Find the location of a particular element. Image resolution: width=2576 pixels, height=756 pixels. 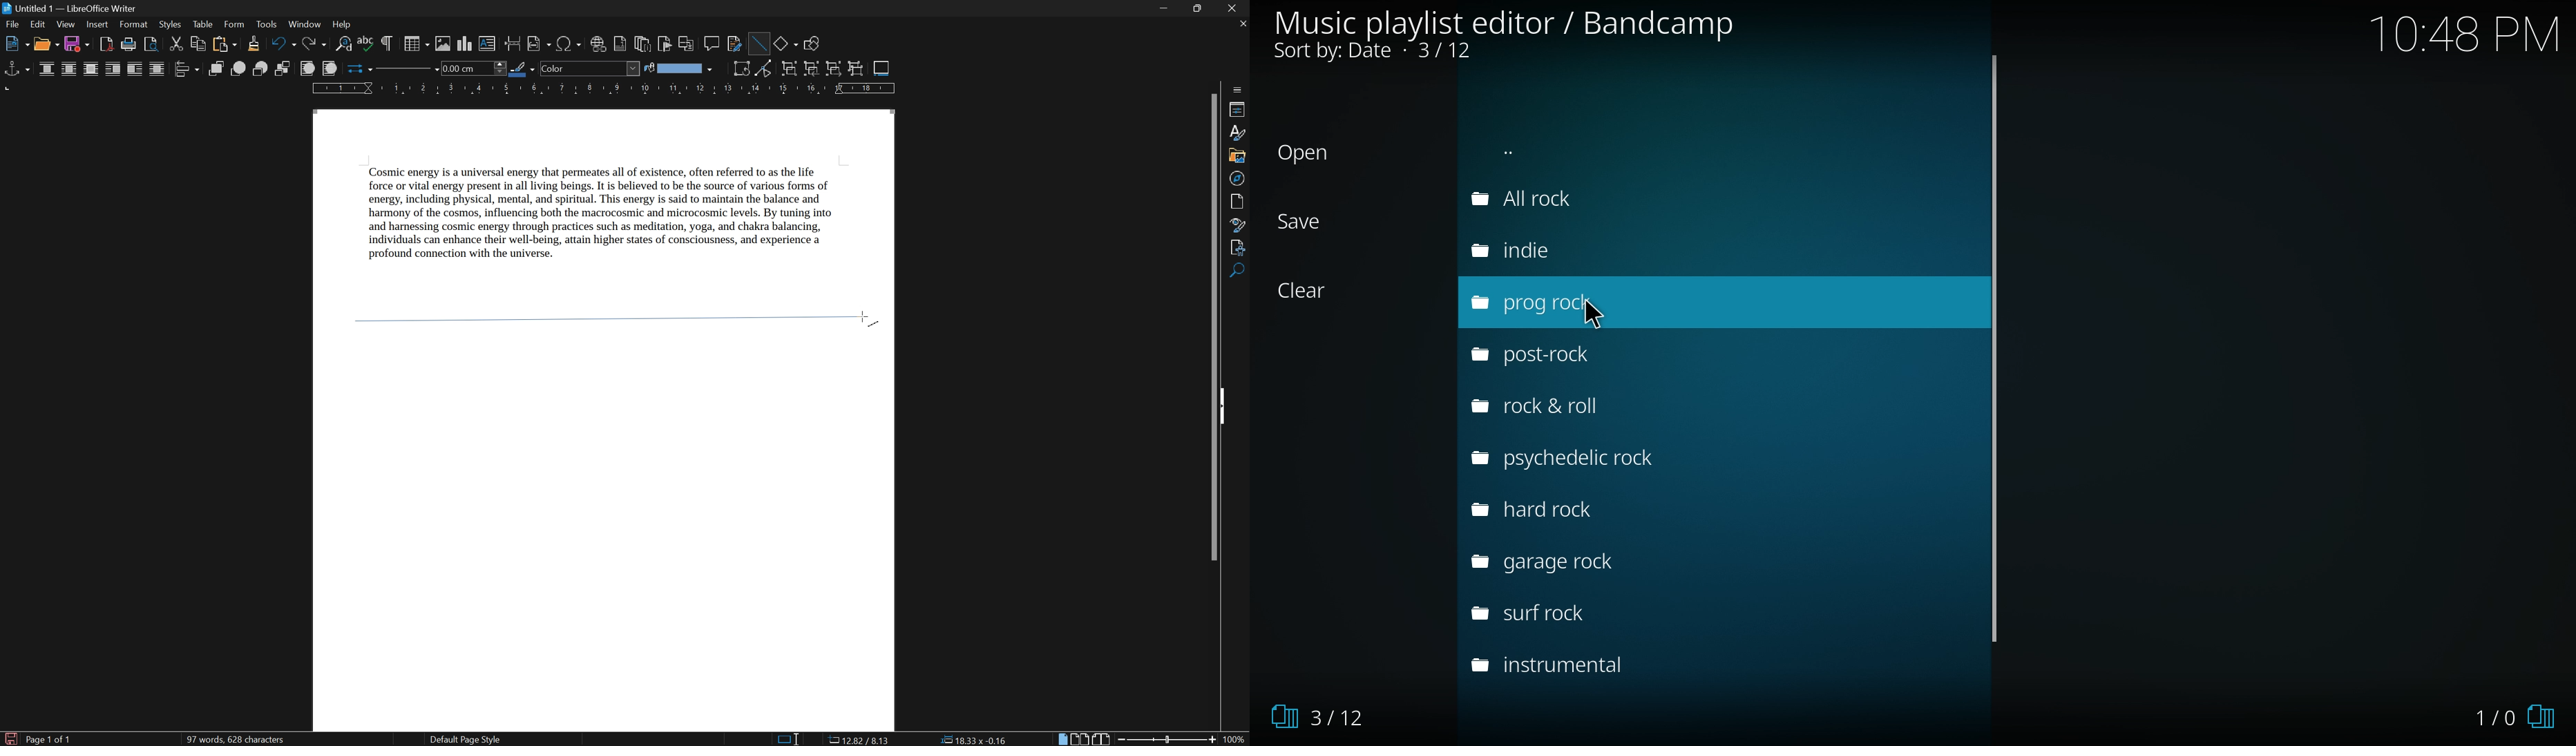

parallel is located at coordinates (70, 70).